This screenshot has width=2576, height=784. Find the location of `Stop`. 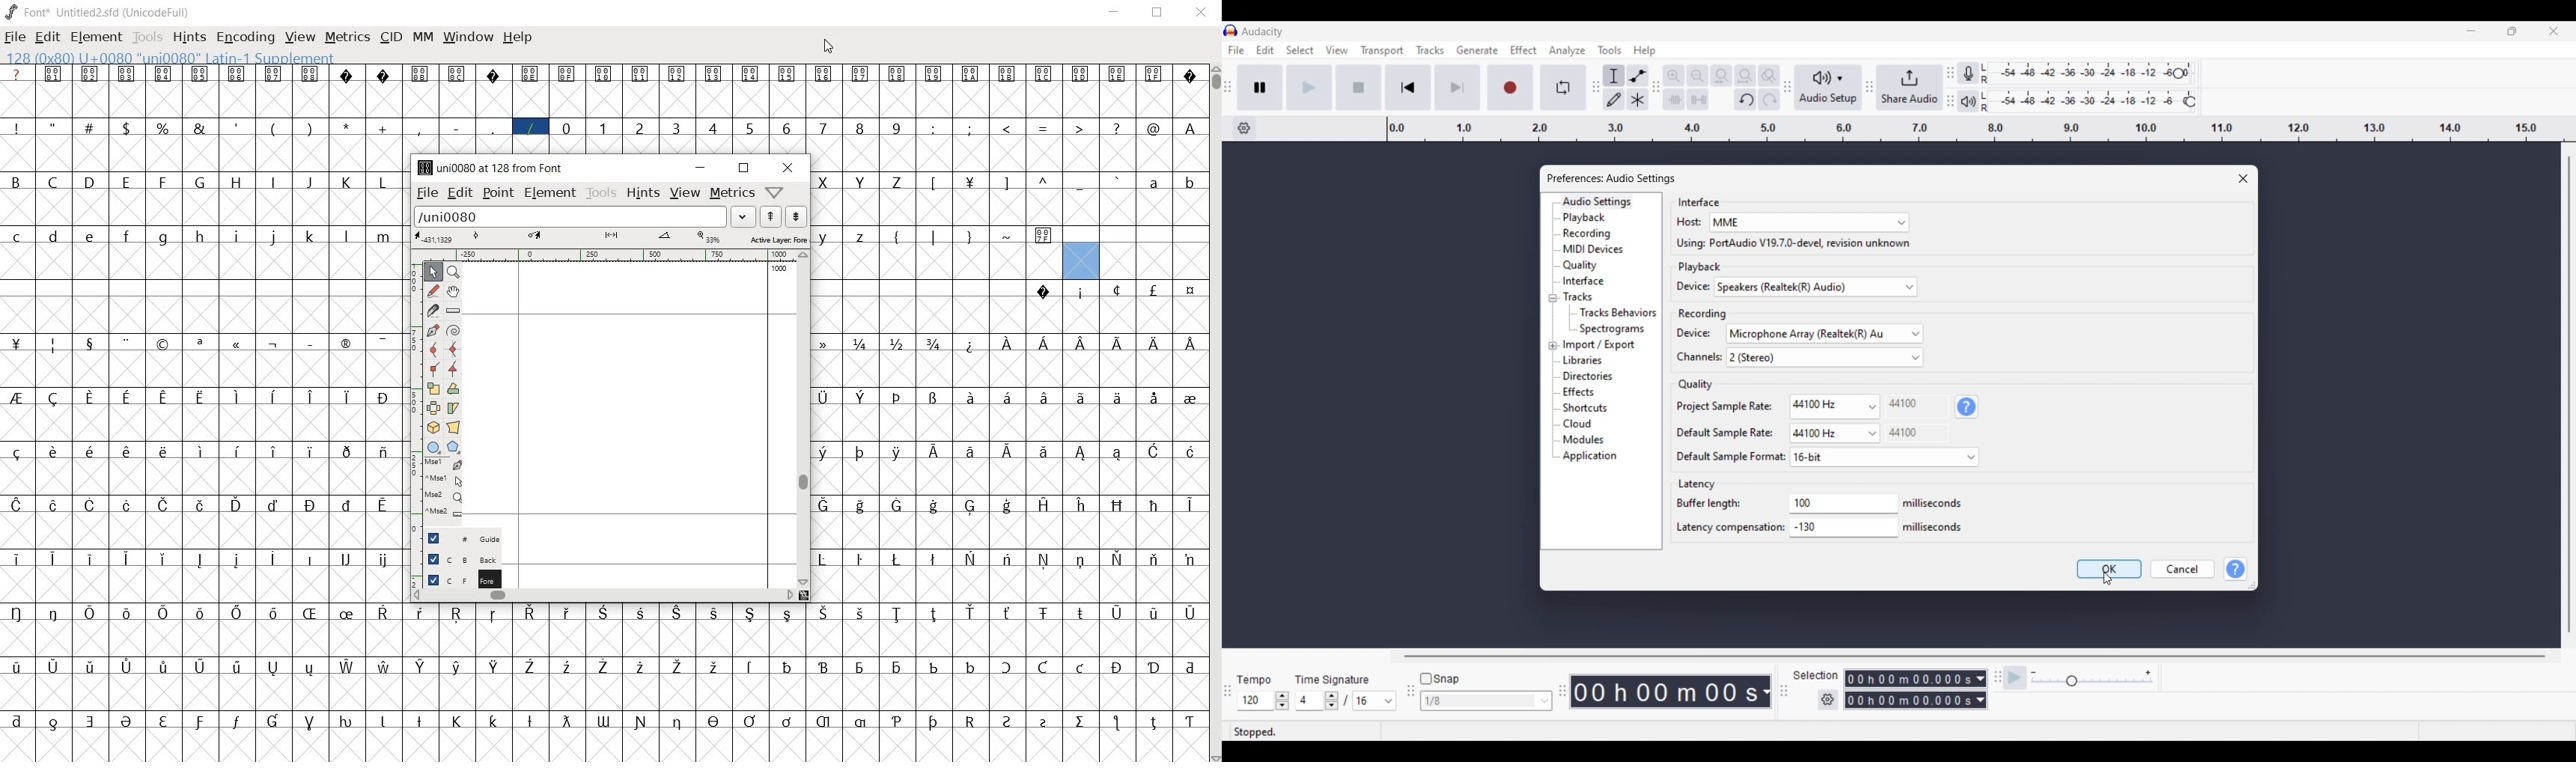

Stop is located at coordinates (1359, 87).